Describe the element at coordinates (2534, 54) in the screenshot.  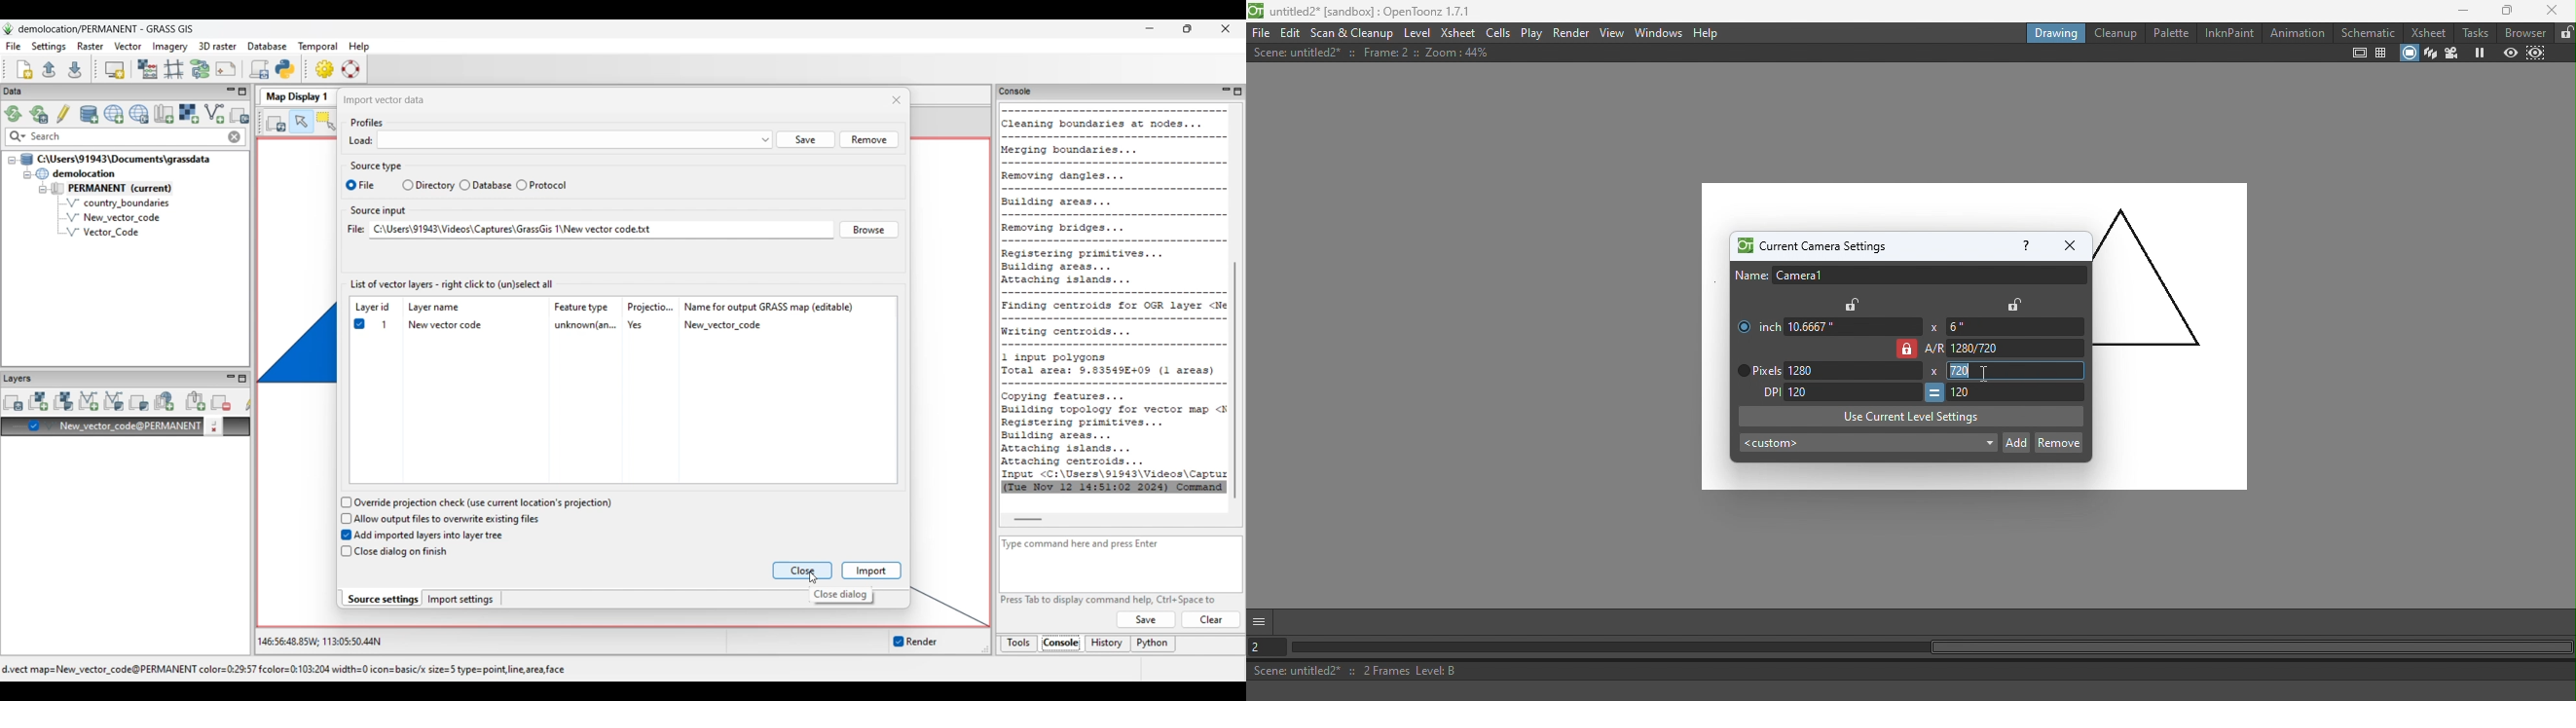
I see `Sub-camera preview` at that location.